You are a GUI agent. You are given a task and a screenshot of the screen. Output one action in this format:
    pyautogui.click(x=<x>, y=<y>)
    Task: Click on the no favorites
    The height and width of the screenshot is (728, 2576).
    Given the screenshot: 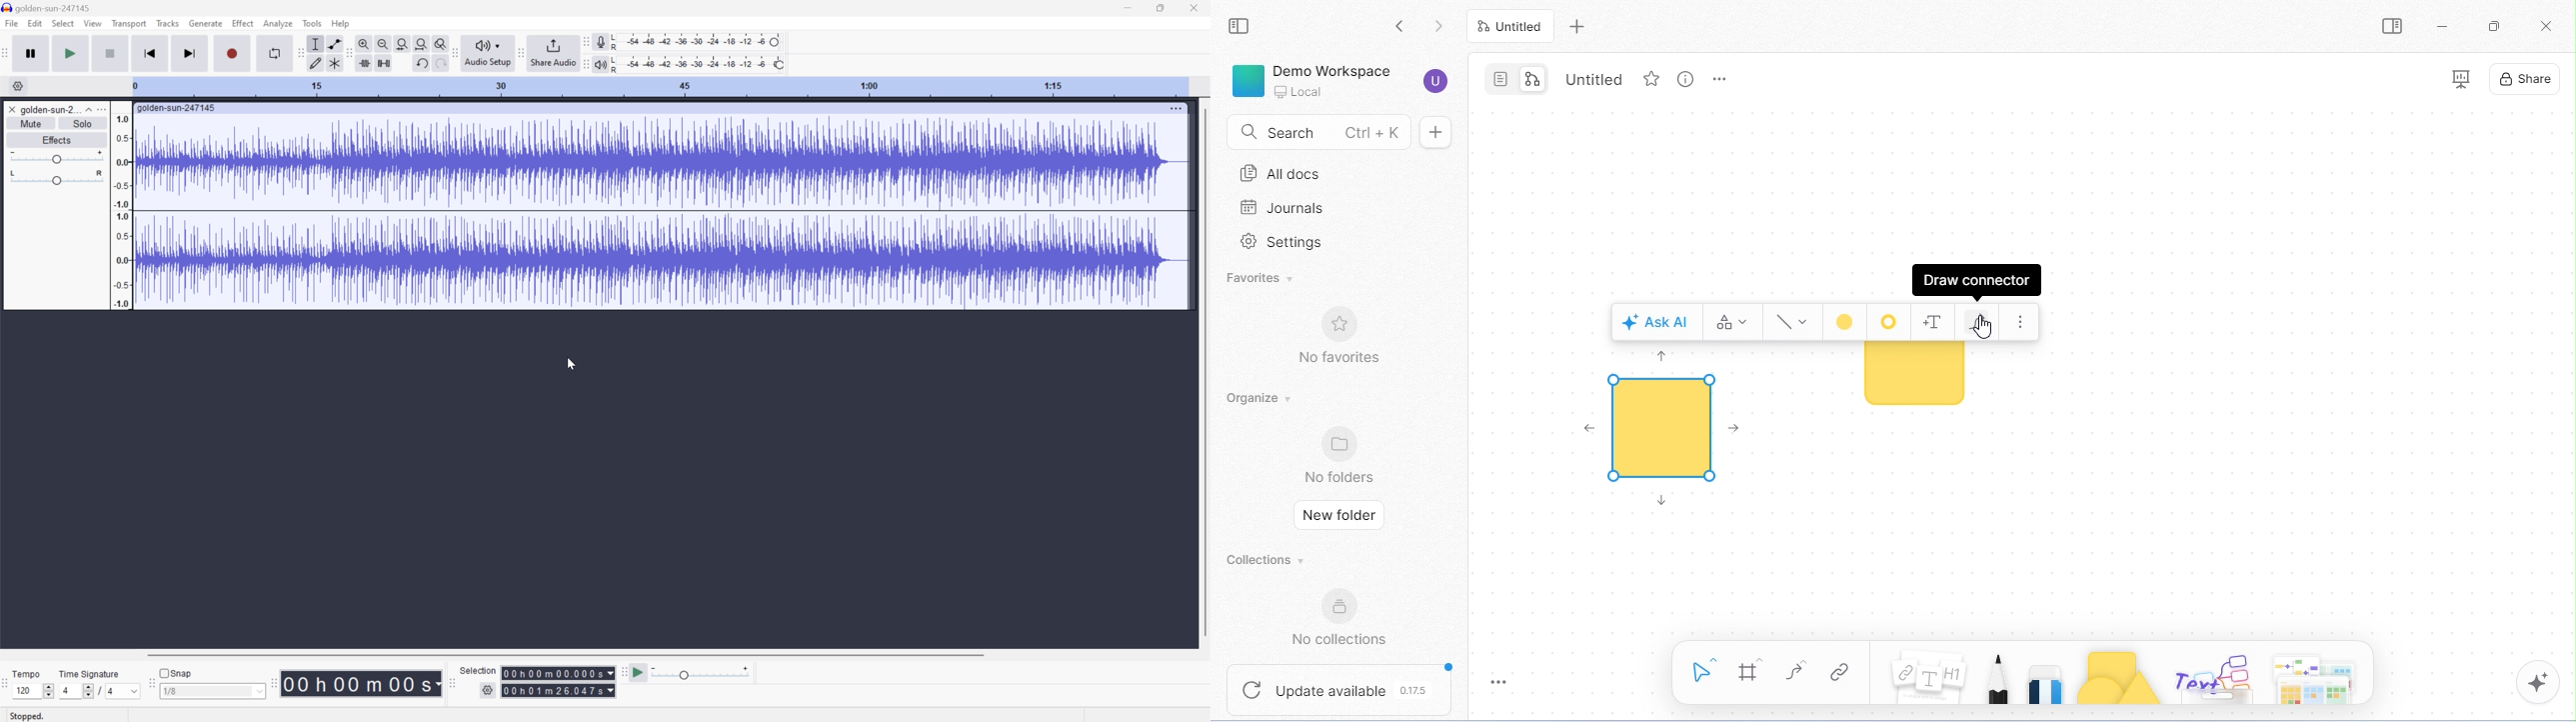 What is the action you would take?
    pyautogui.click(x=1338, y=338)
    